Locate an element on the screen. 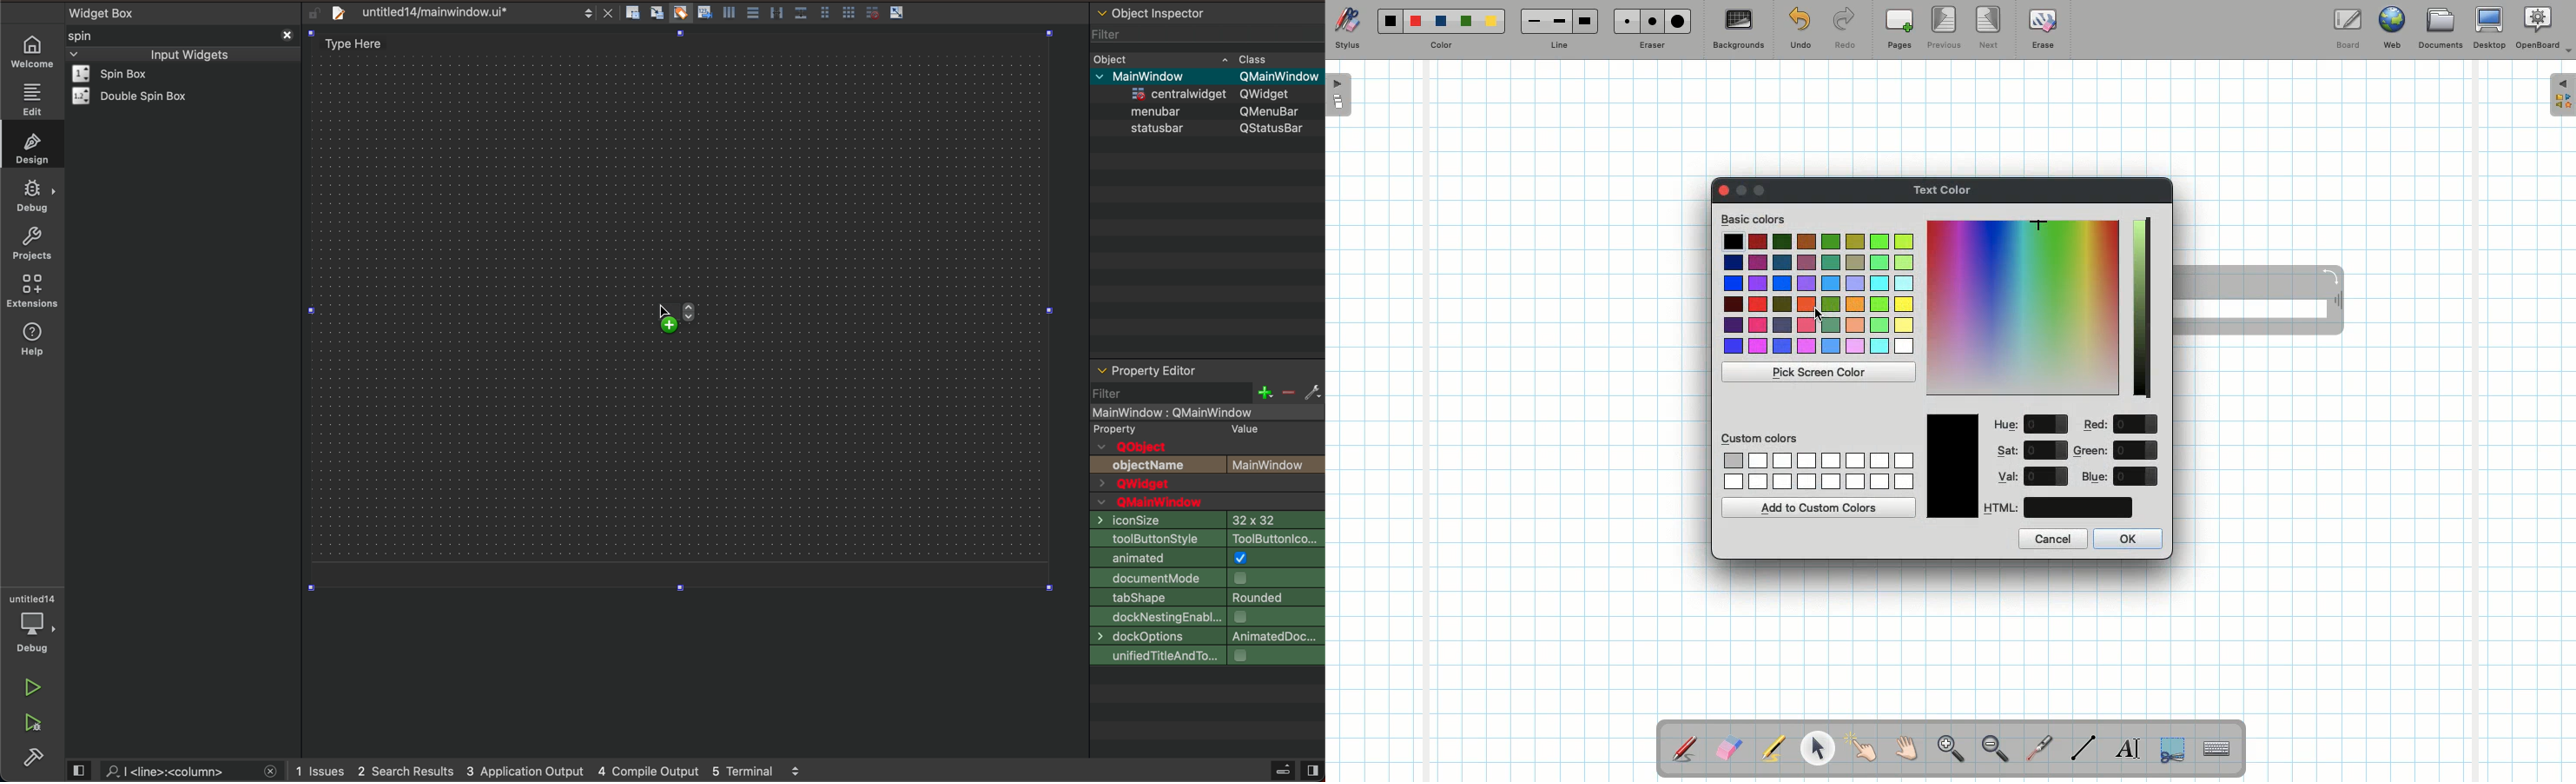  Color is located at coordinates (1439, 46).